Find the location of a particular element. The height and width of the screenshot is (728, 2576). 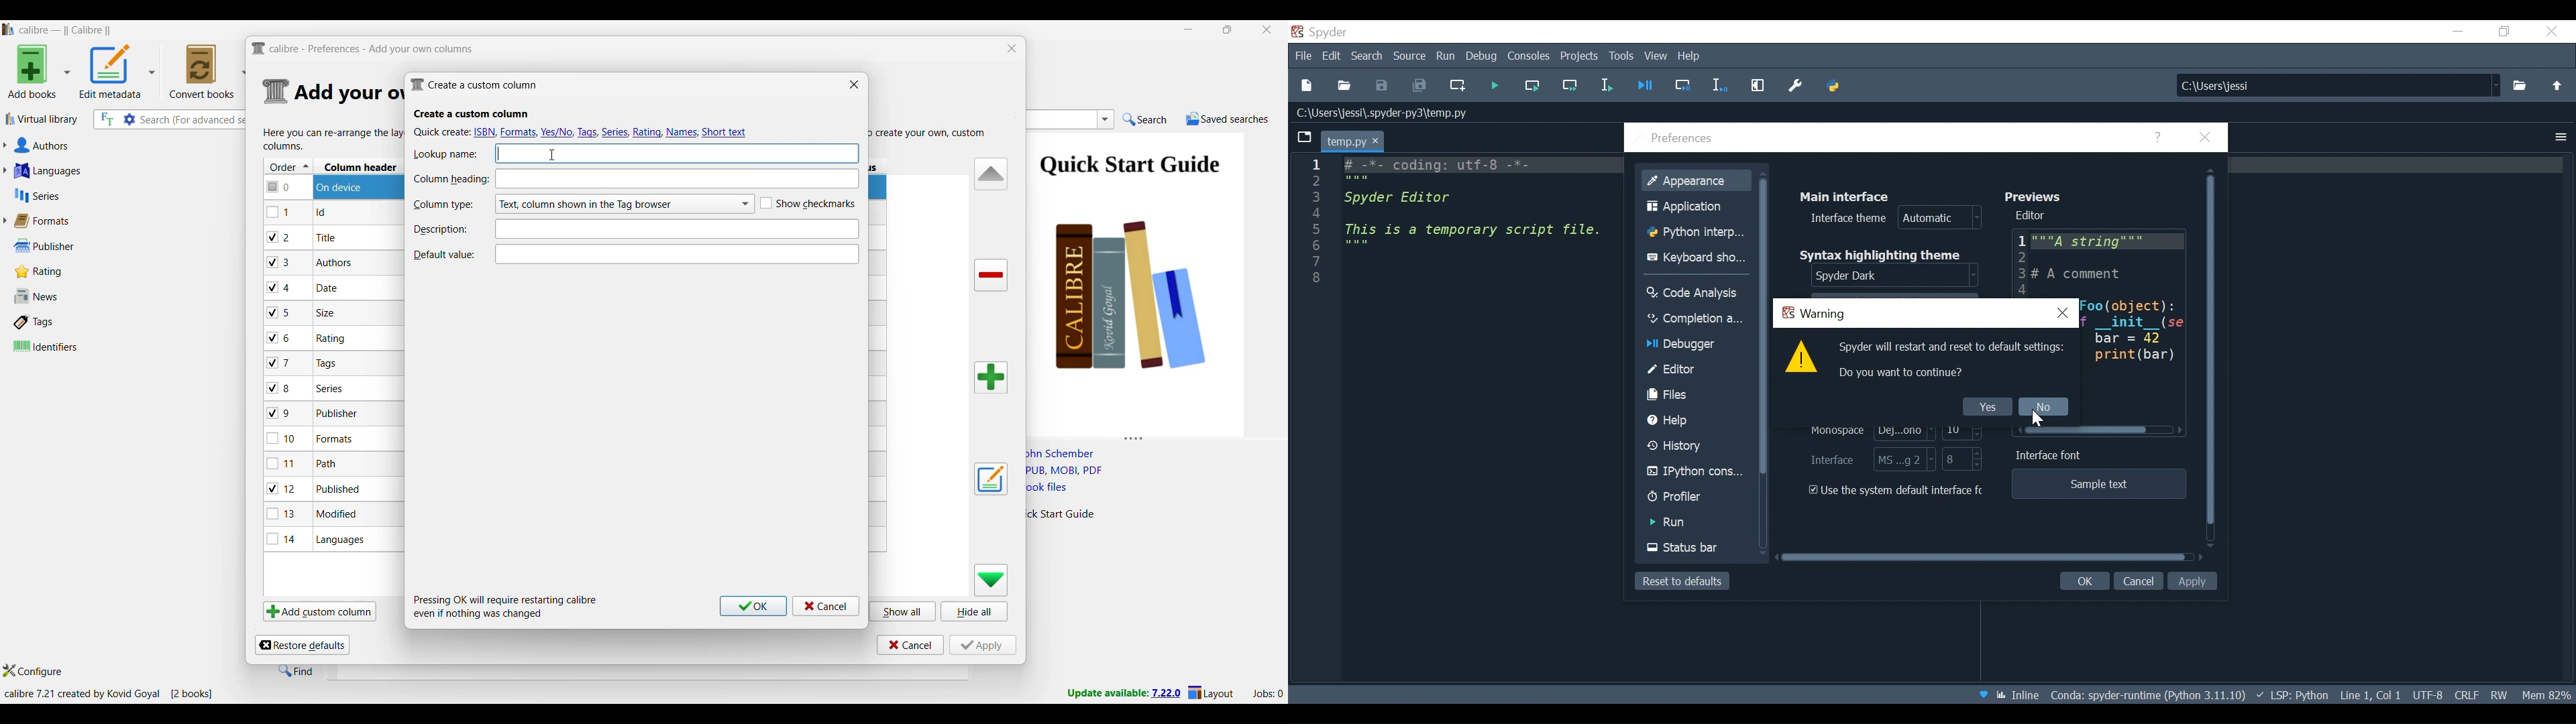

checkbox - 0 is located at coordinates (280, 186).